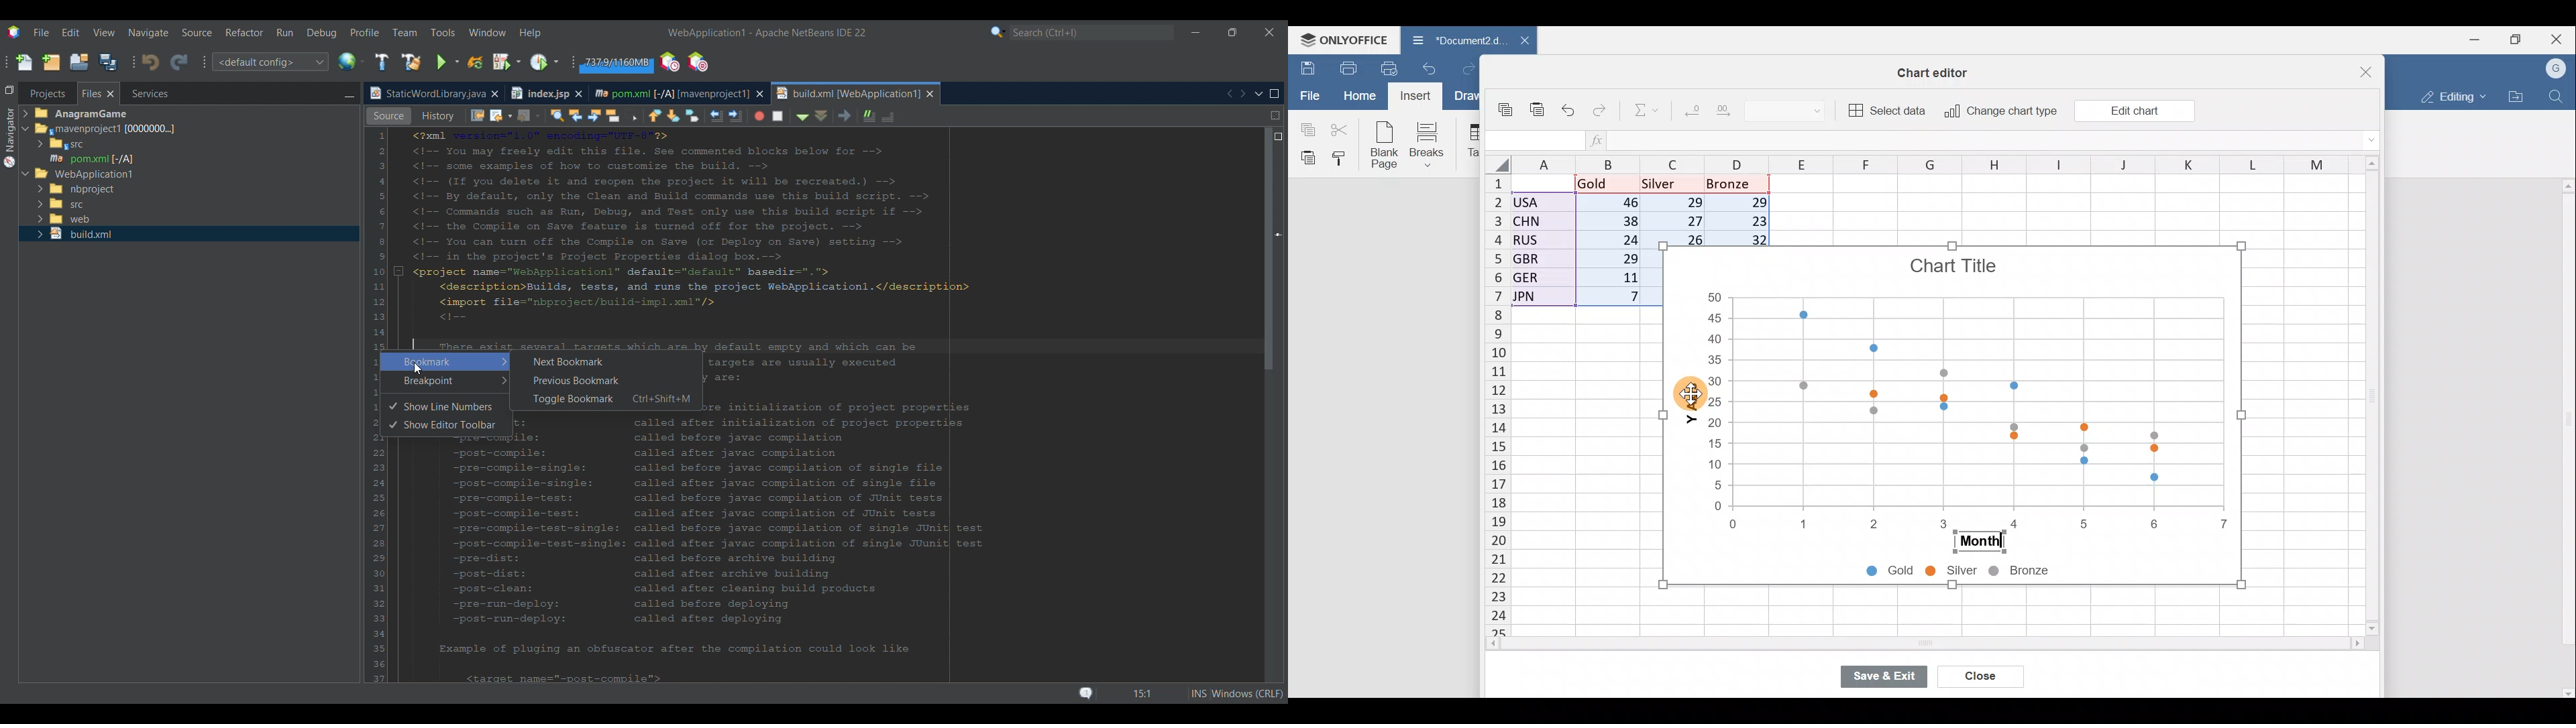 The height and width of the screenshot is (728, 2576). Describe the element at coordinates (1689, 113) in the screenshot. I see `Decrease decimal` at that location.